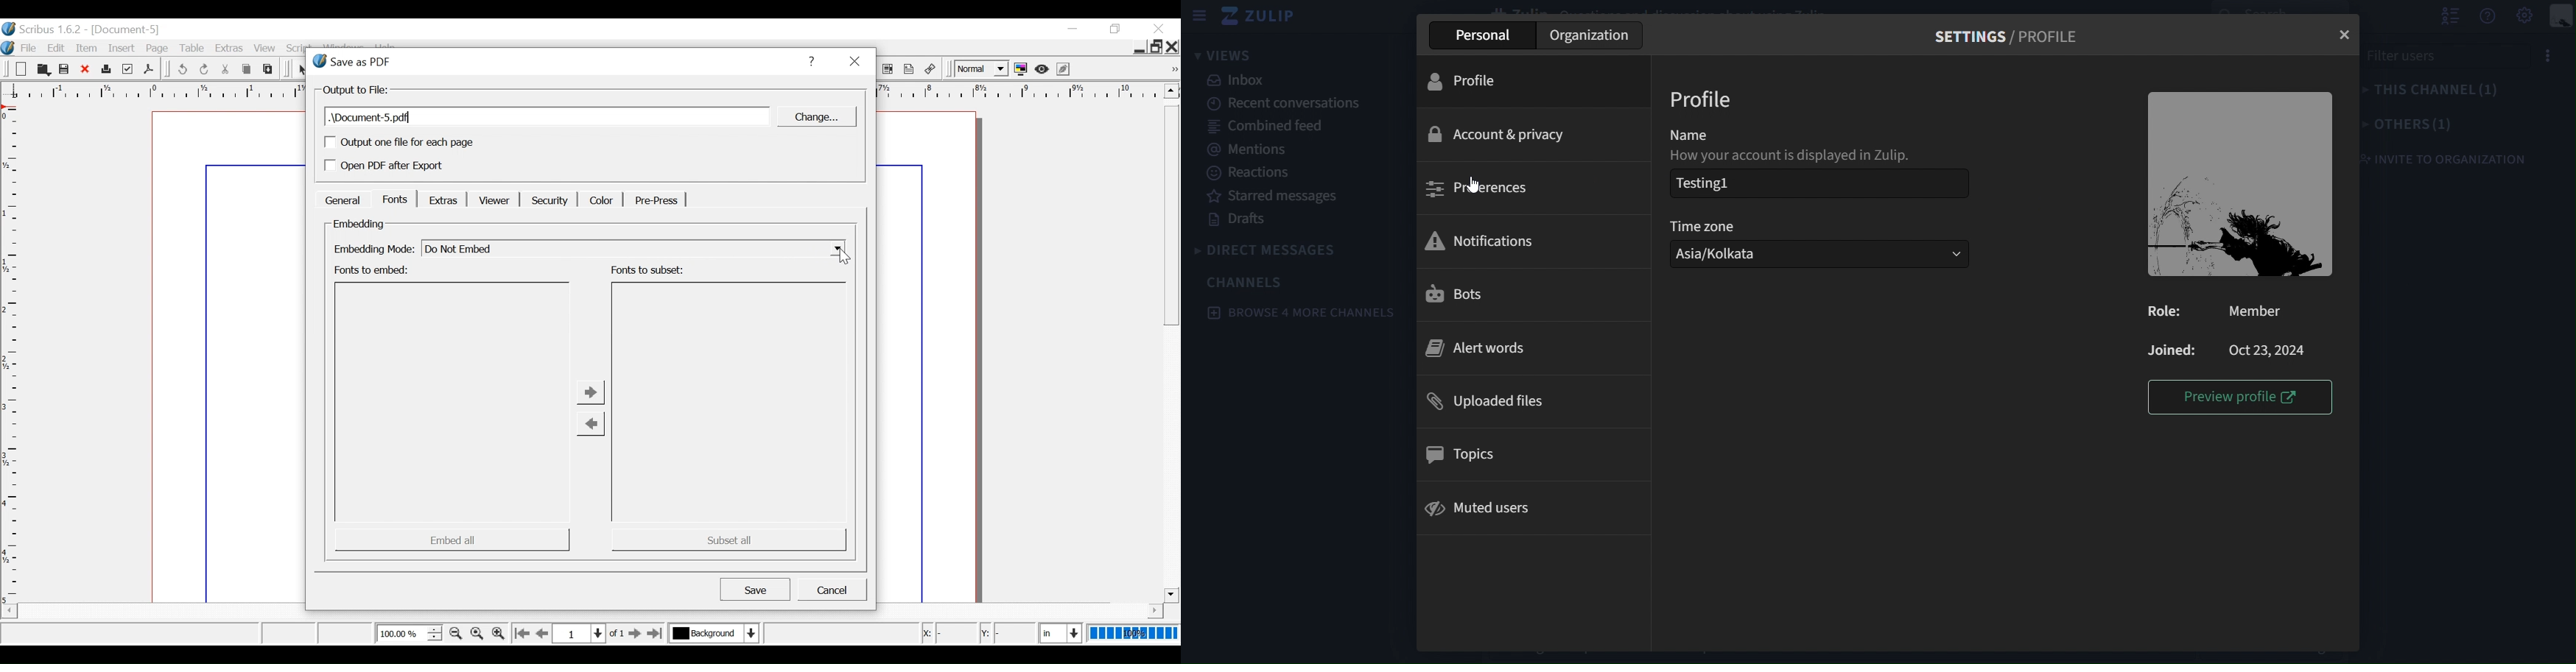 This screenshot has width=2576, height=672. I want to click on Go to the first page, so click(521, 634).